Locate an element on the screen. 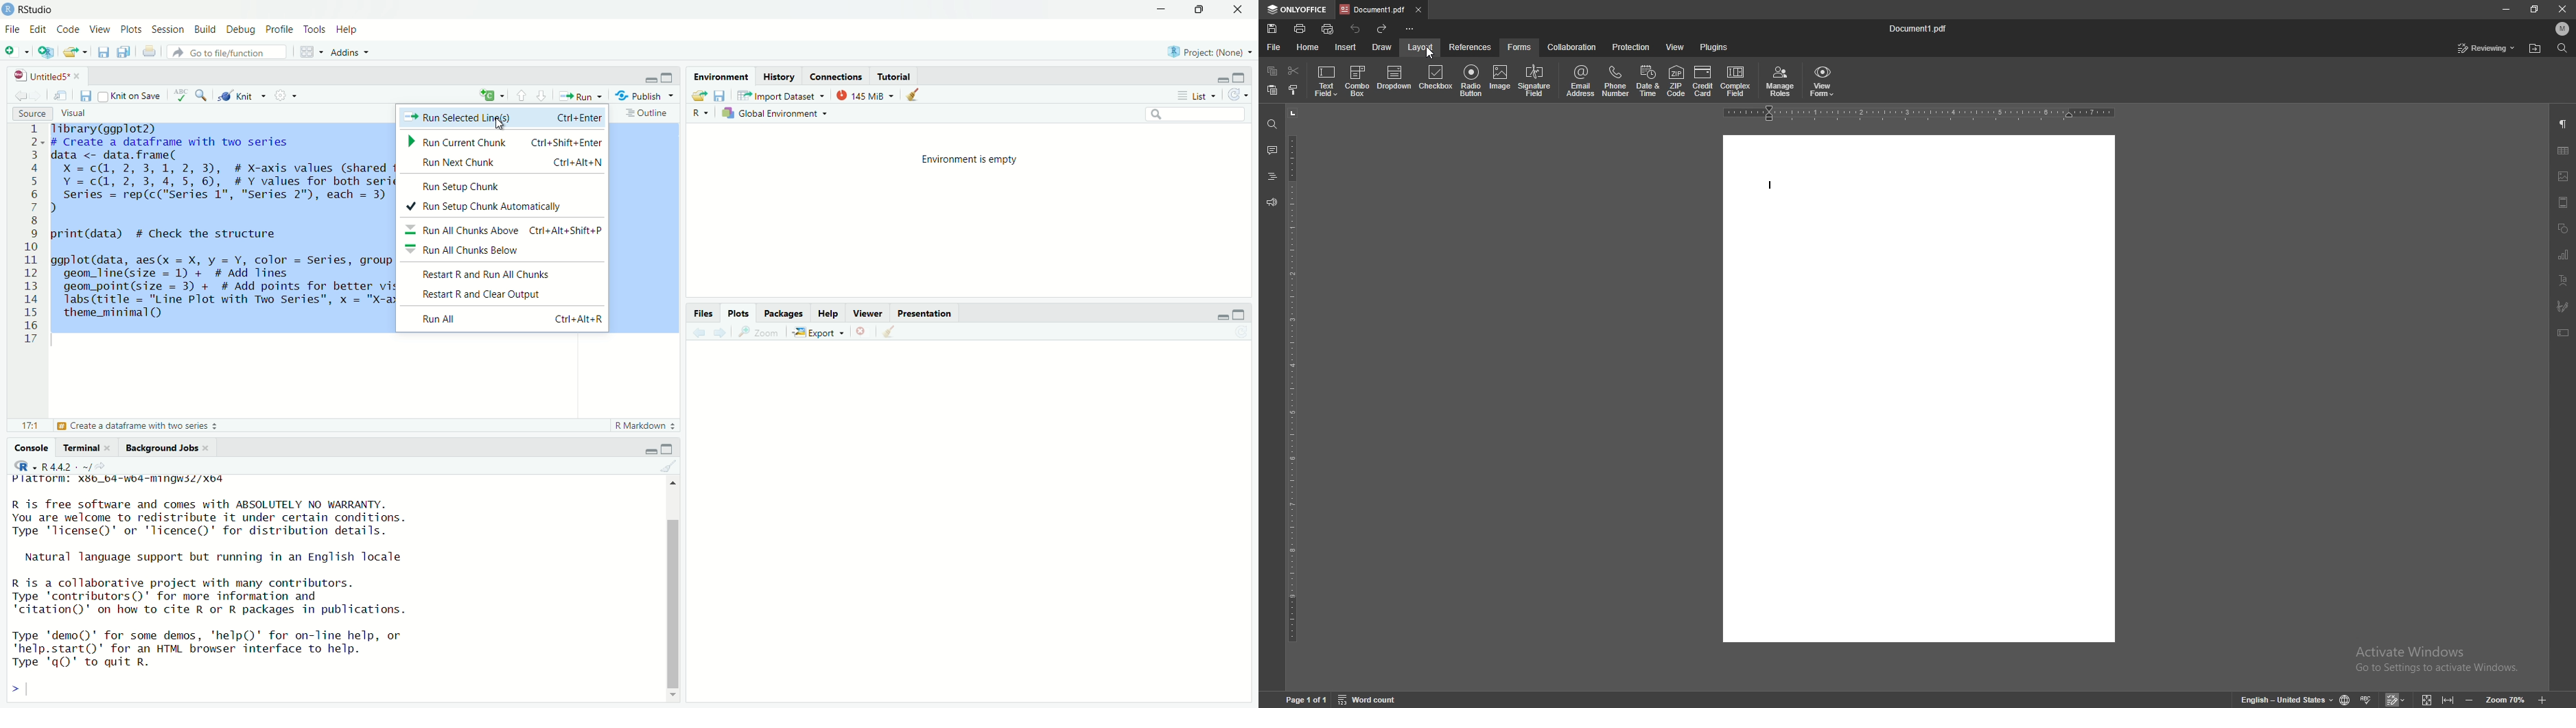 The image size is (2576, 728). Run Selected Line's is located at coordinates (501, 118).